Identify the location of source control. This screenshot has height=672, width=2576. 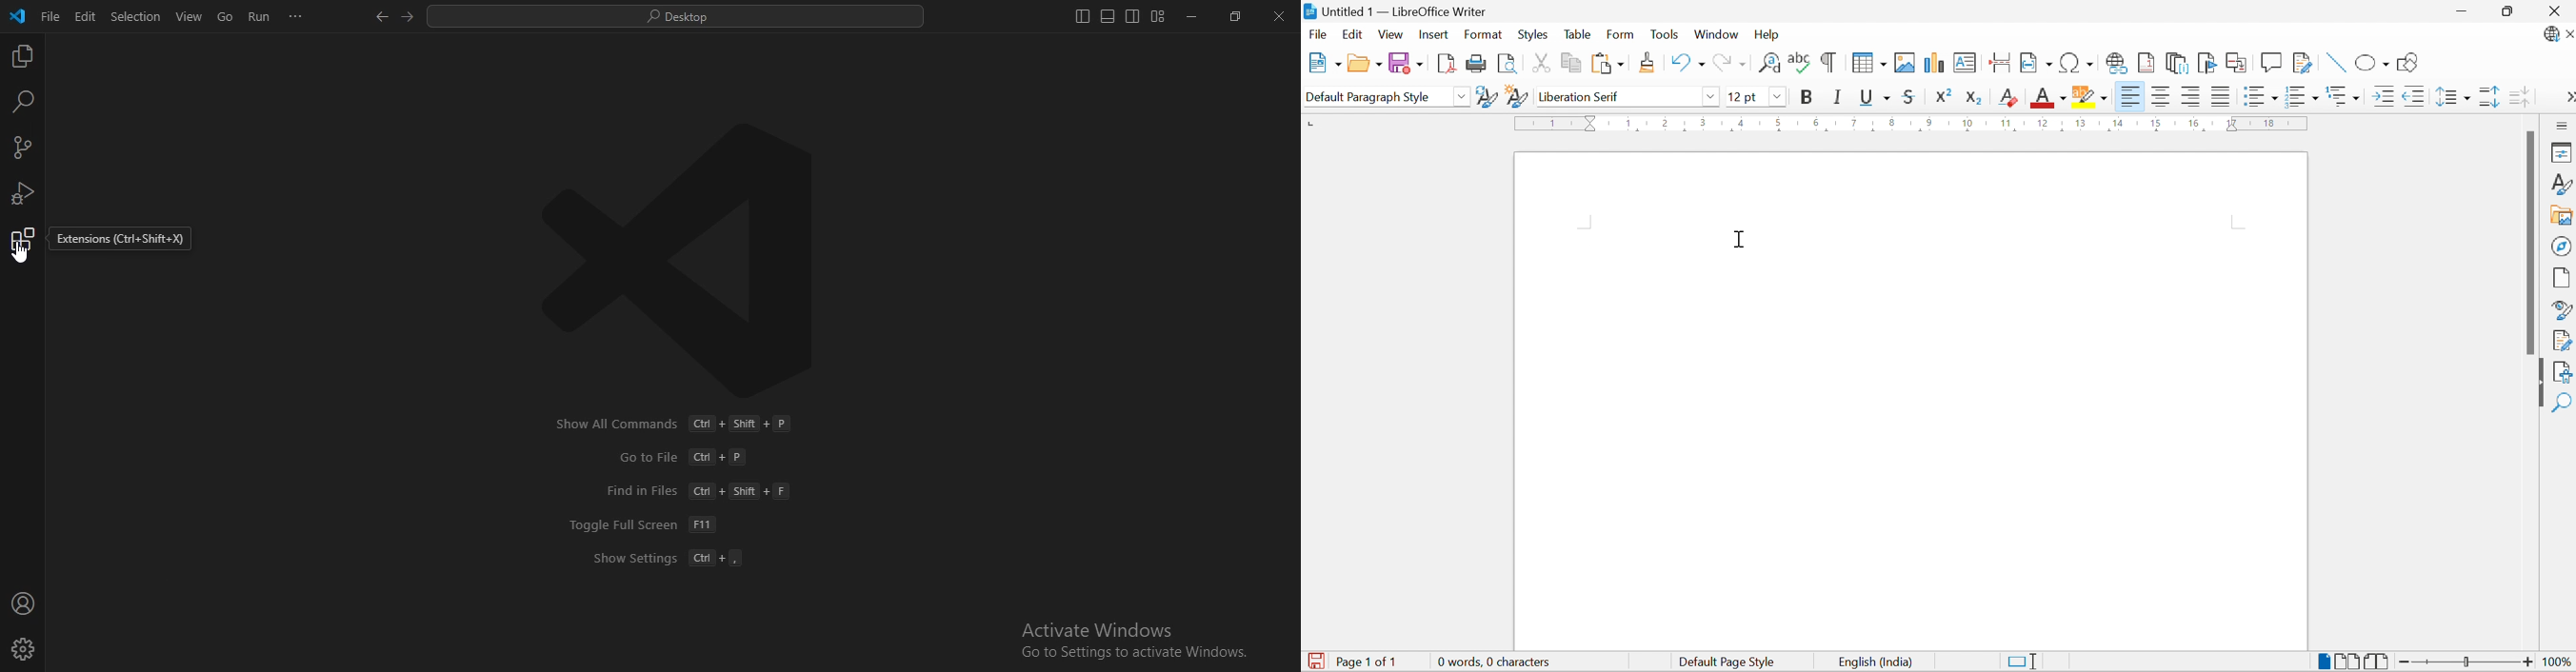
(23, 148).